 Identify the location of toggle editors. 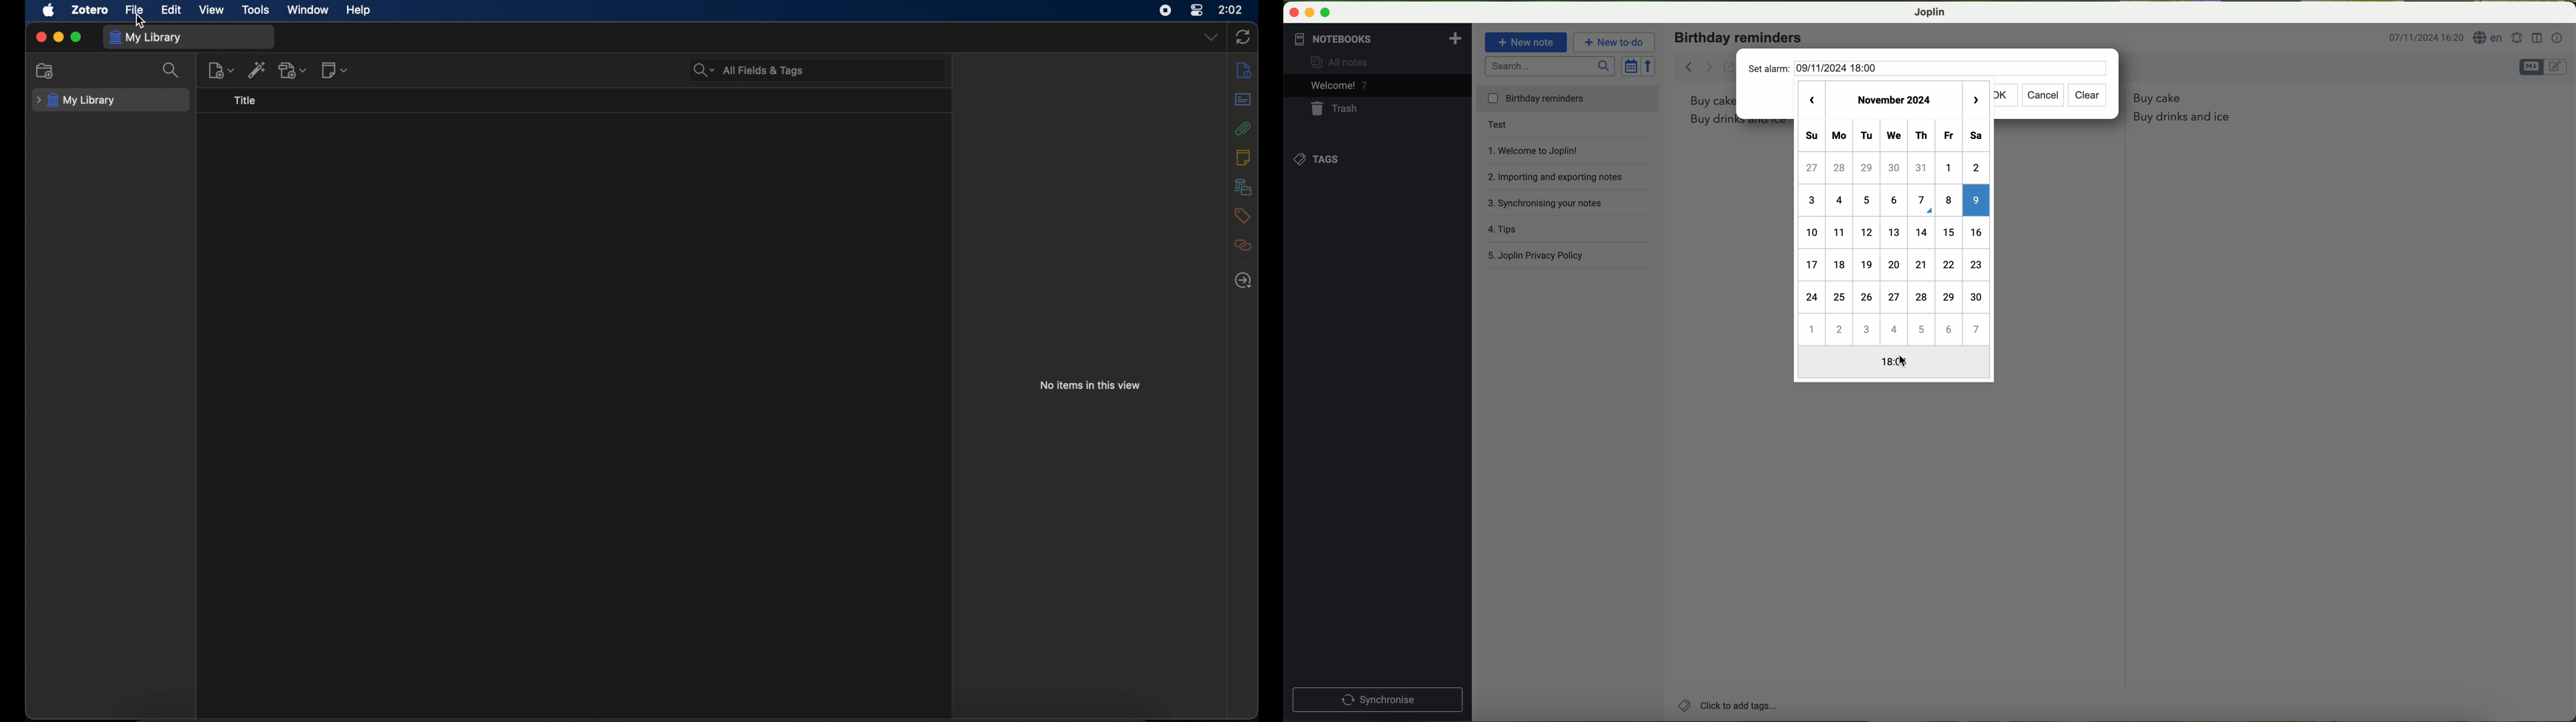
(2544, 67).